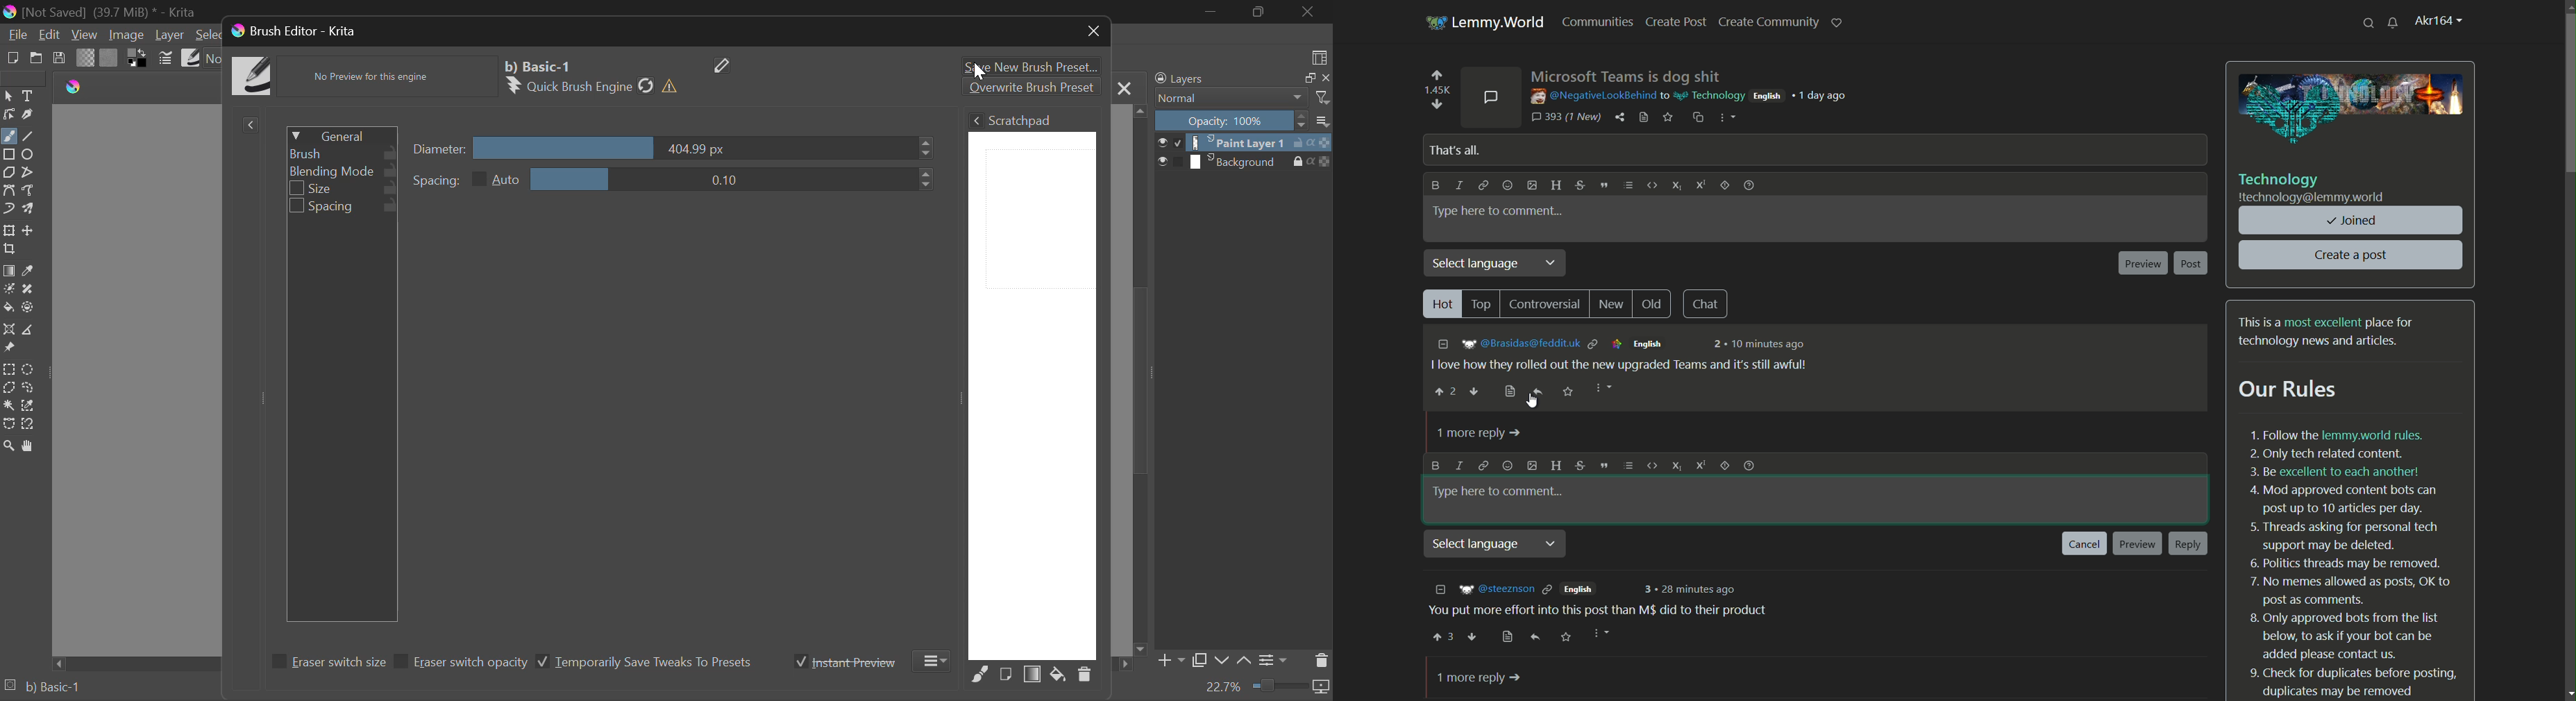 The width and height of the screenshot is (2576, 728). Describe the element at coordinates (51, 35) in the screenshot. I see `Edit` at that location.